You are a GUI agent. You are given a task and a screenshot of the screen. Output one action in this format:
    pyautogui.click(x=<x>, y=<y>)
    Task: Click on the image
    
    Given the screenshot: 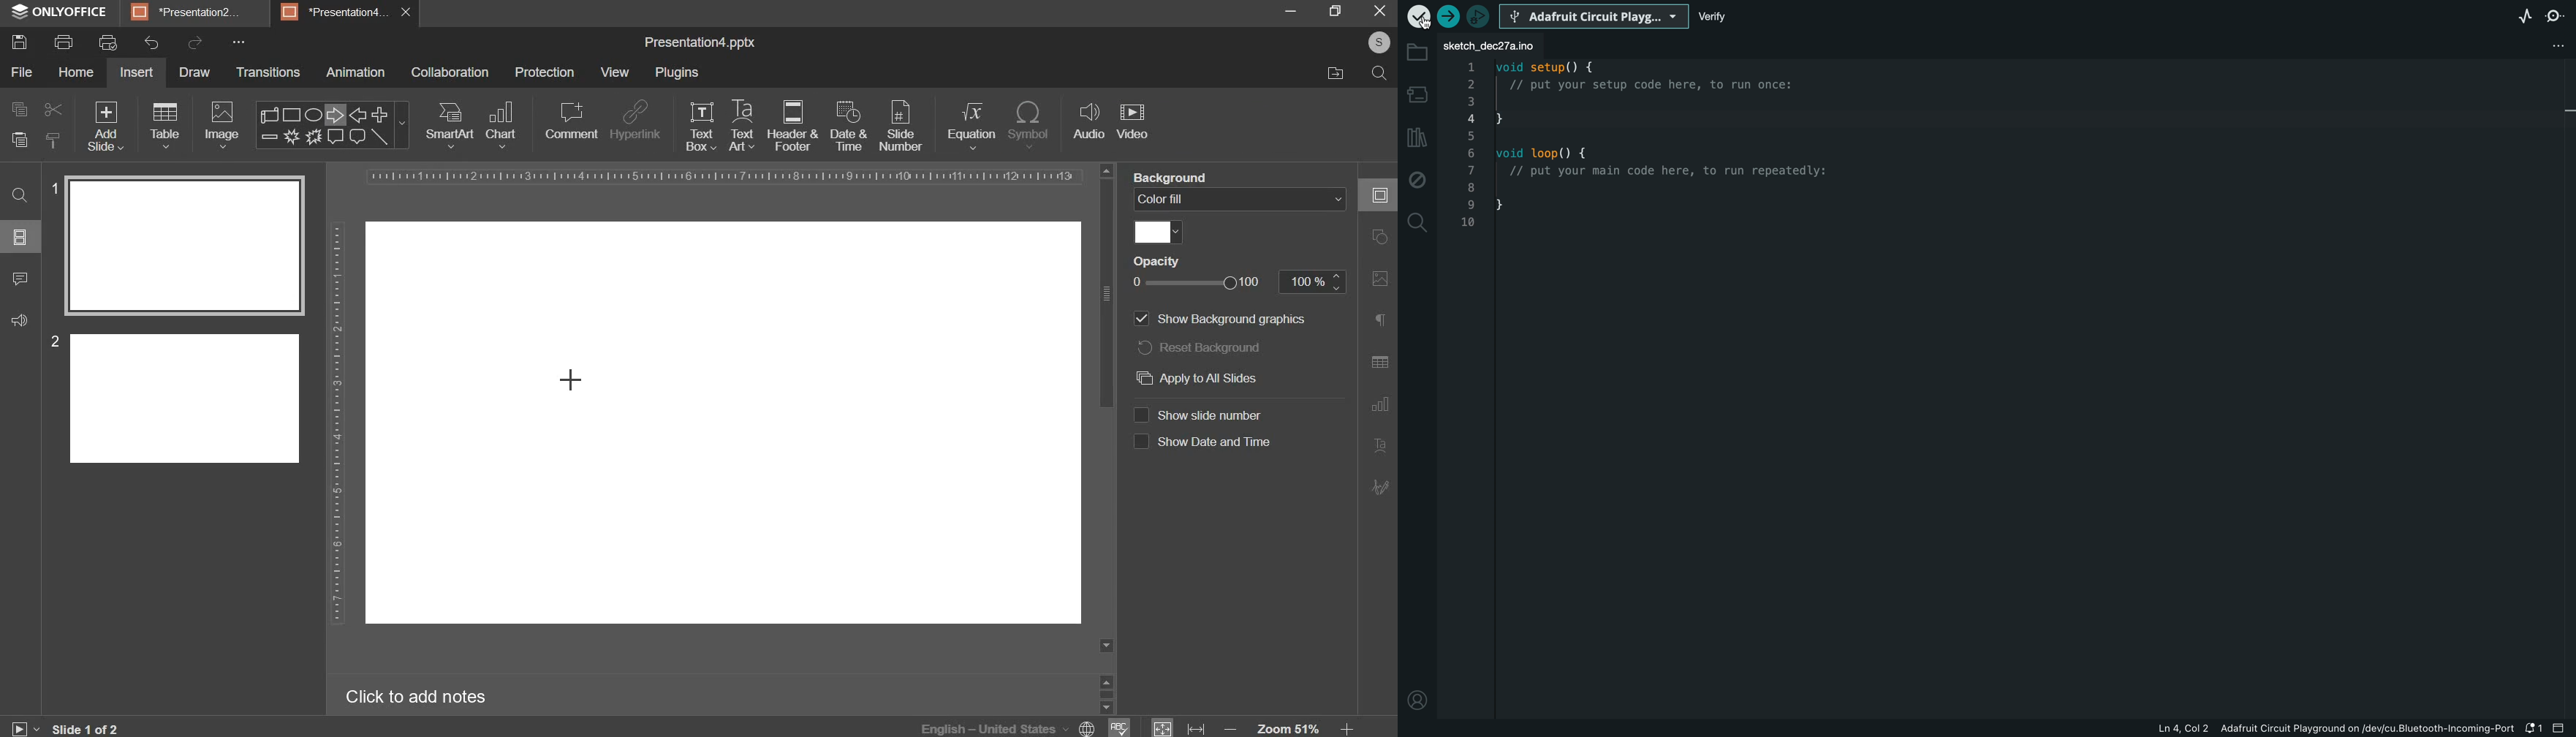 What is the action you would take?
    pyautogui.click(x=221, y=125)
    